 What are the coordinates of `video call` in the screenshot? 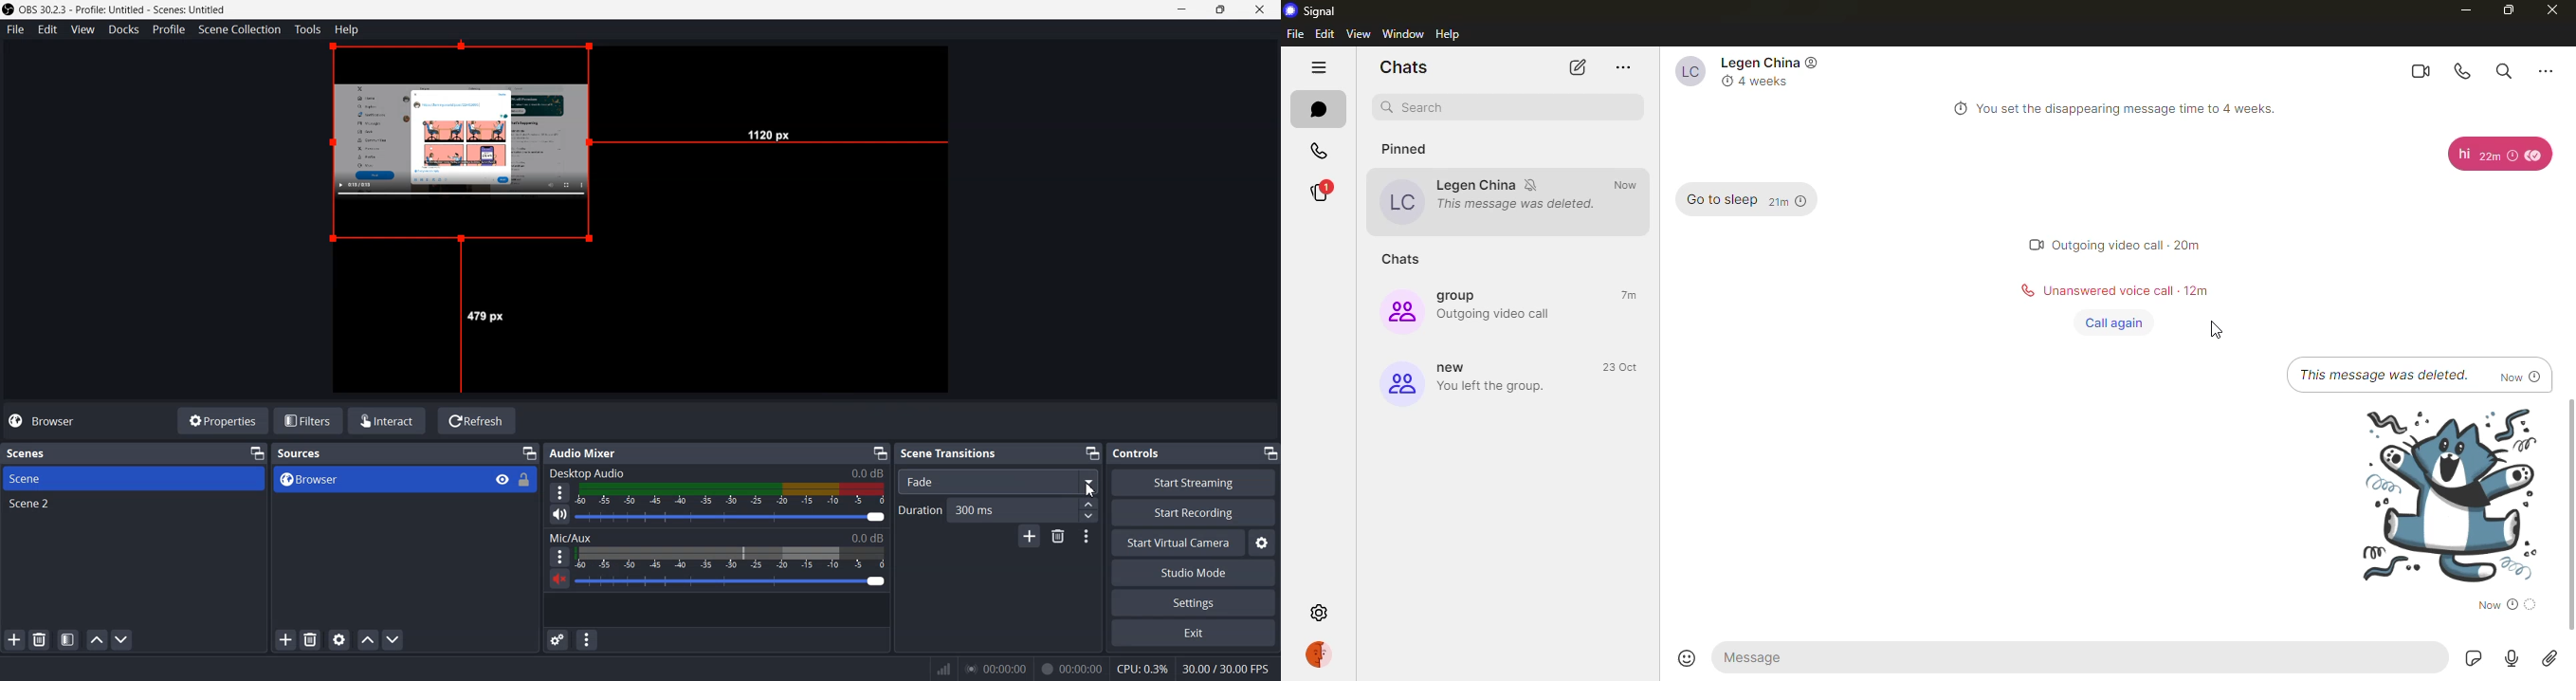 It's located at (2415, 70).